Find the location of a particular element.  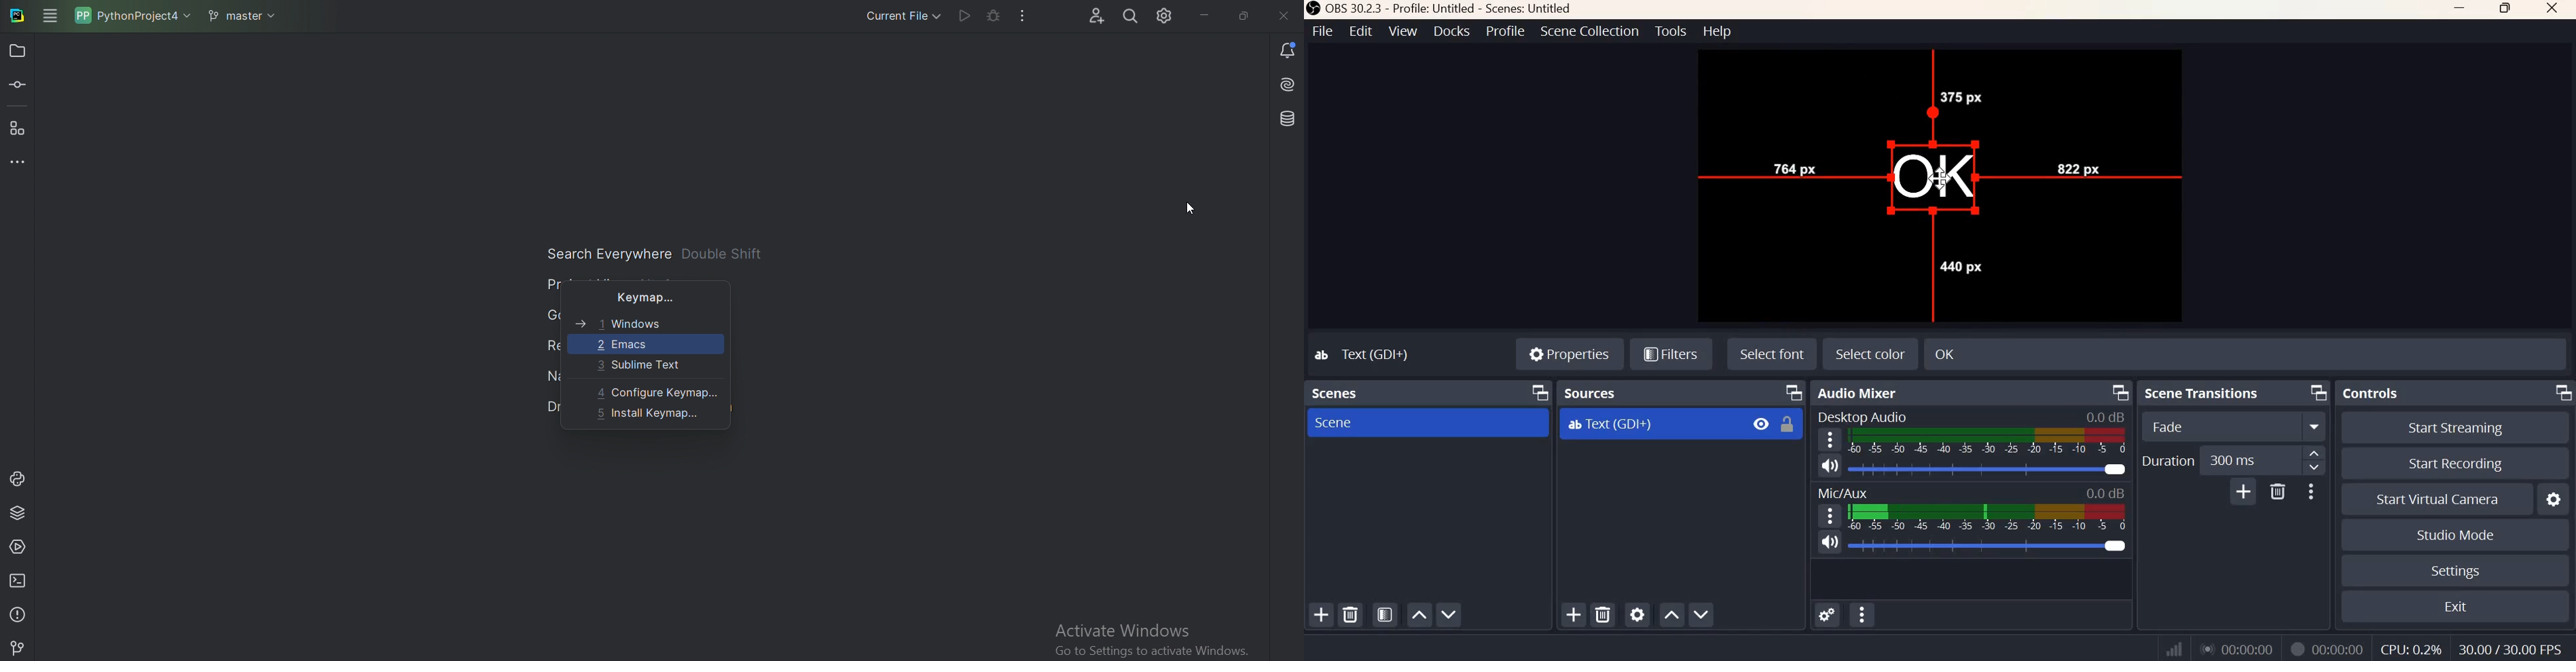

Move scene up is located at coordinates (1417, 616).